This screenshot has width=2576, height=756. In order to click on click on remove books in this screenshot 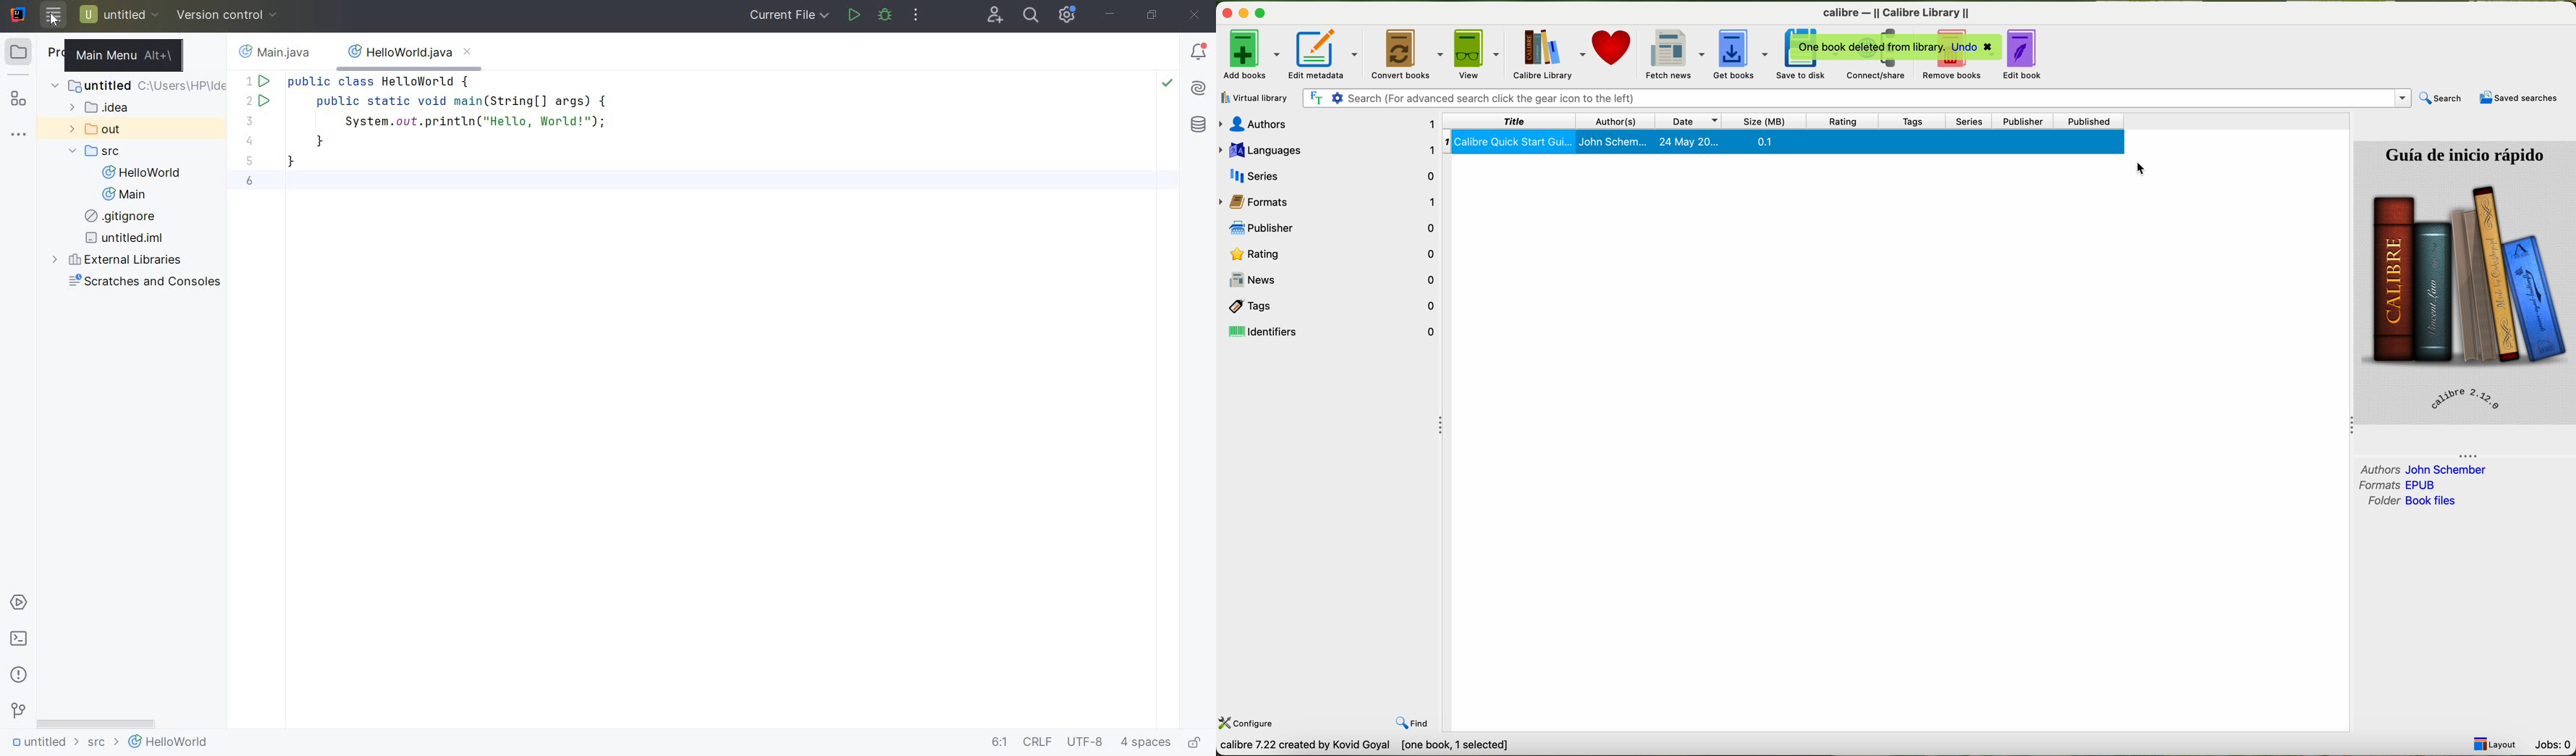, I will do `click(1955, 56)`.